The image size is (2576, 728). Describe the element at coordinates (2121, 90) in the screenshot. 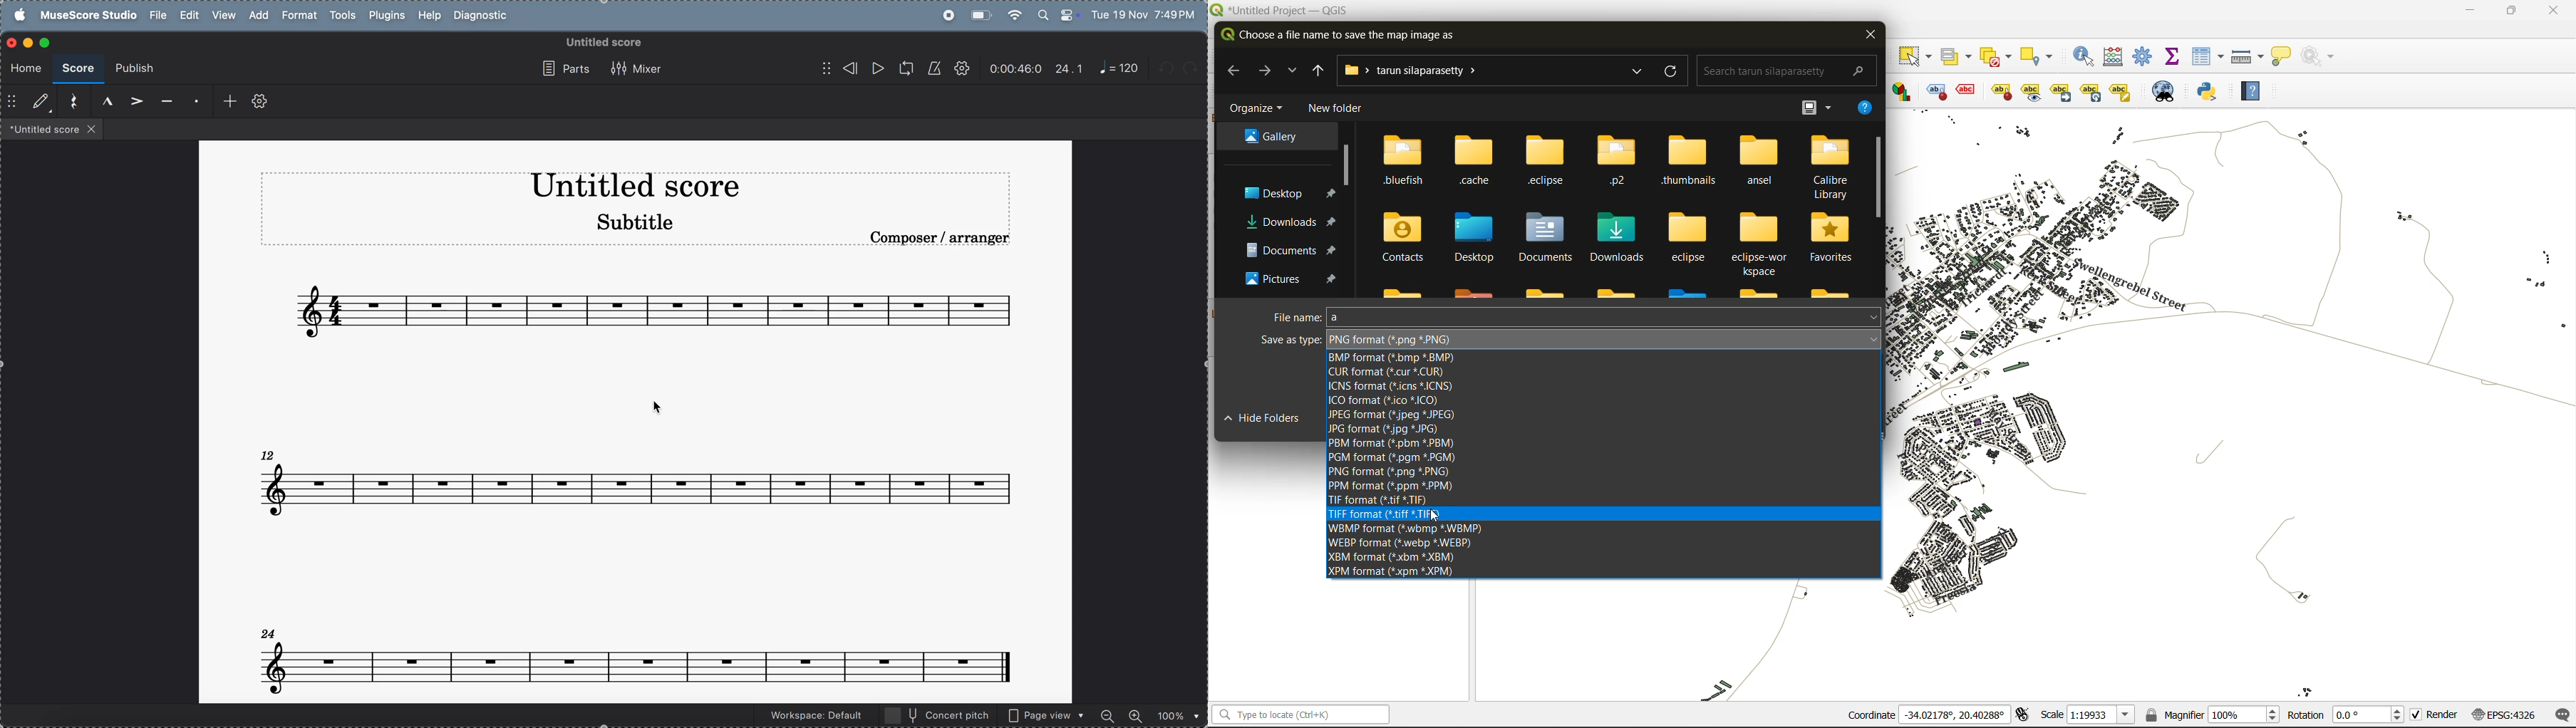

I see `Change label properties` at that location.